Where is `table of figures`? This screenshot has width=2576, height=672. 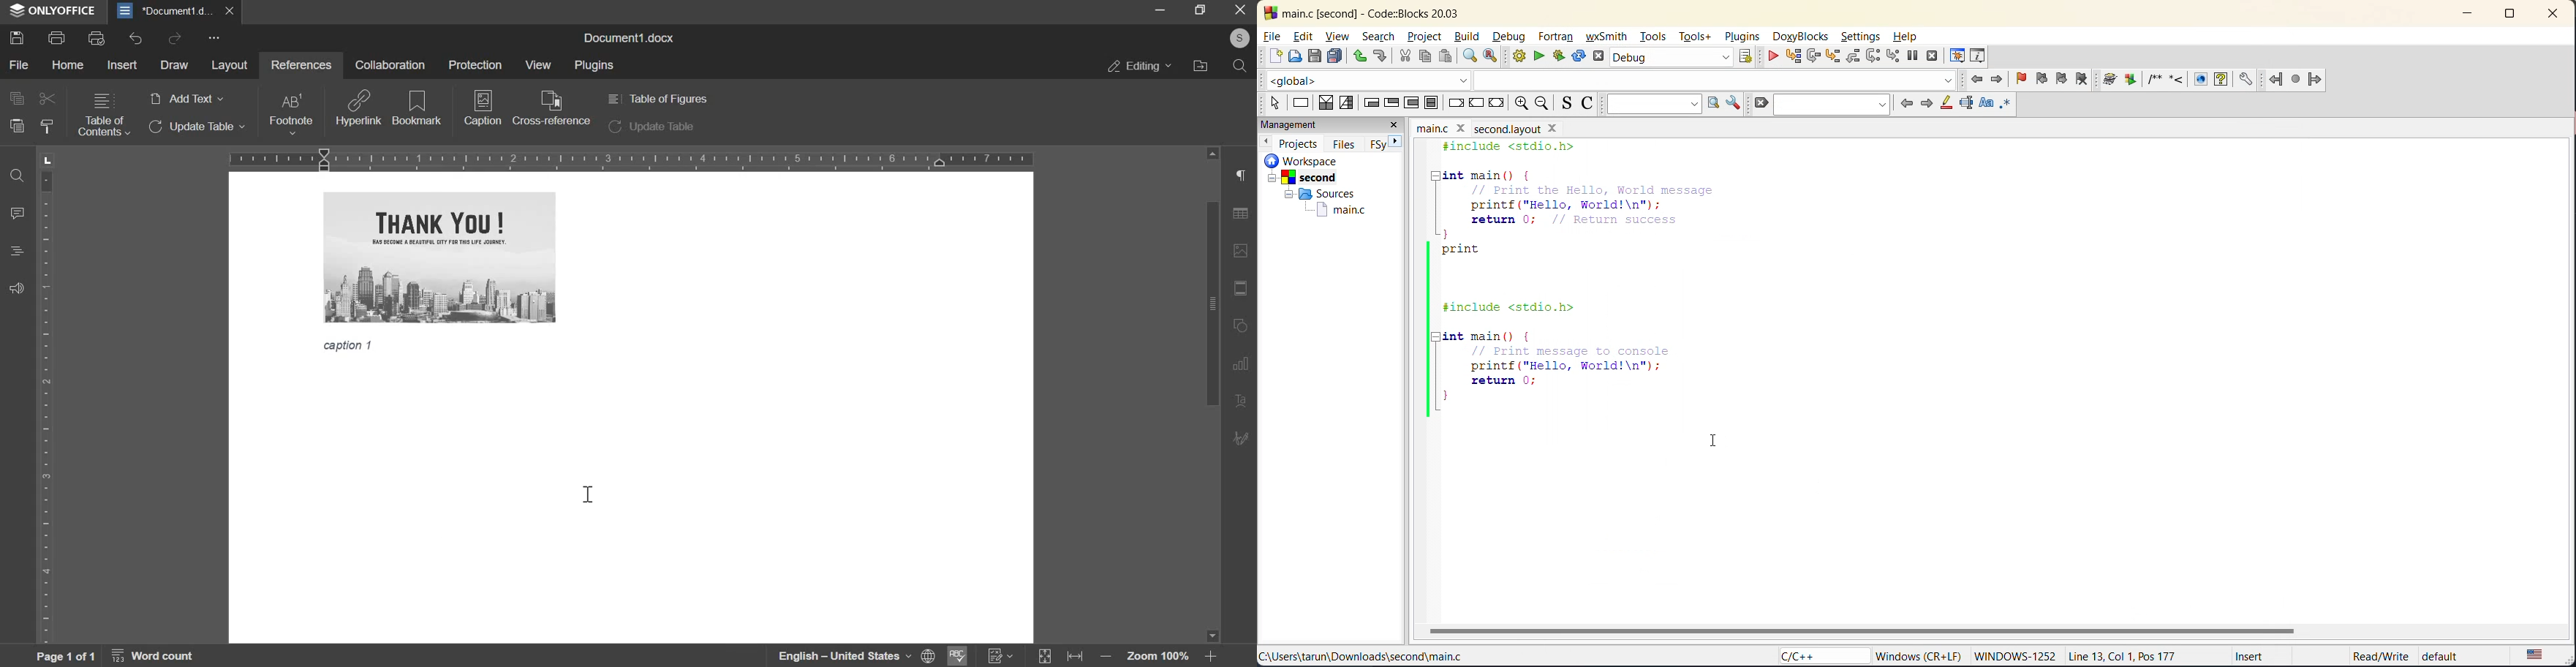 table of figures is located at coordinates (656, 99).